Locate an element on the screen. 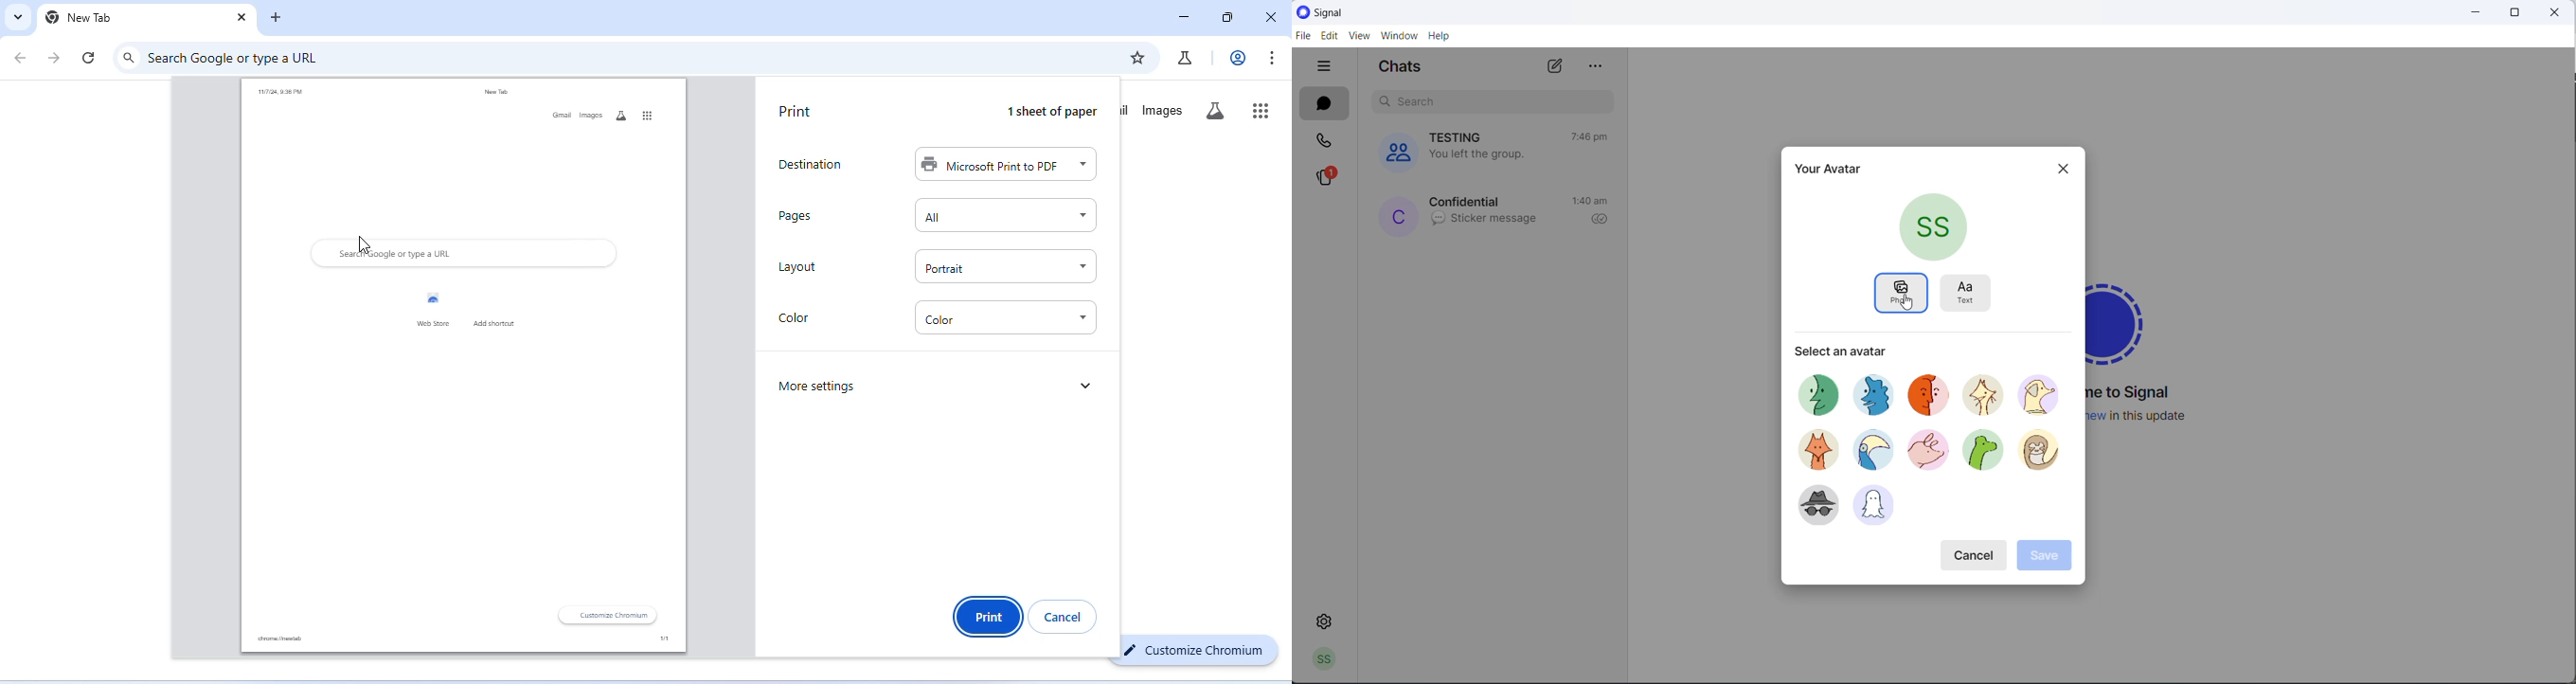 This screenshot has height=700, width=2576. avatar is located at coordinates (1872, 448).